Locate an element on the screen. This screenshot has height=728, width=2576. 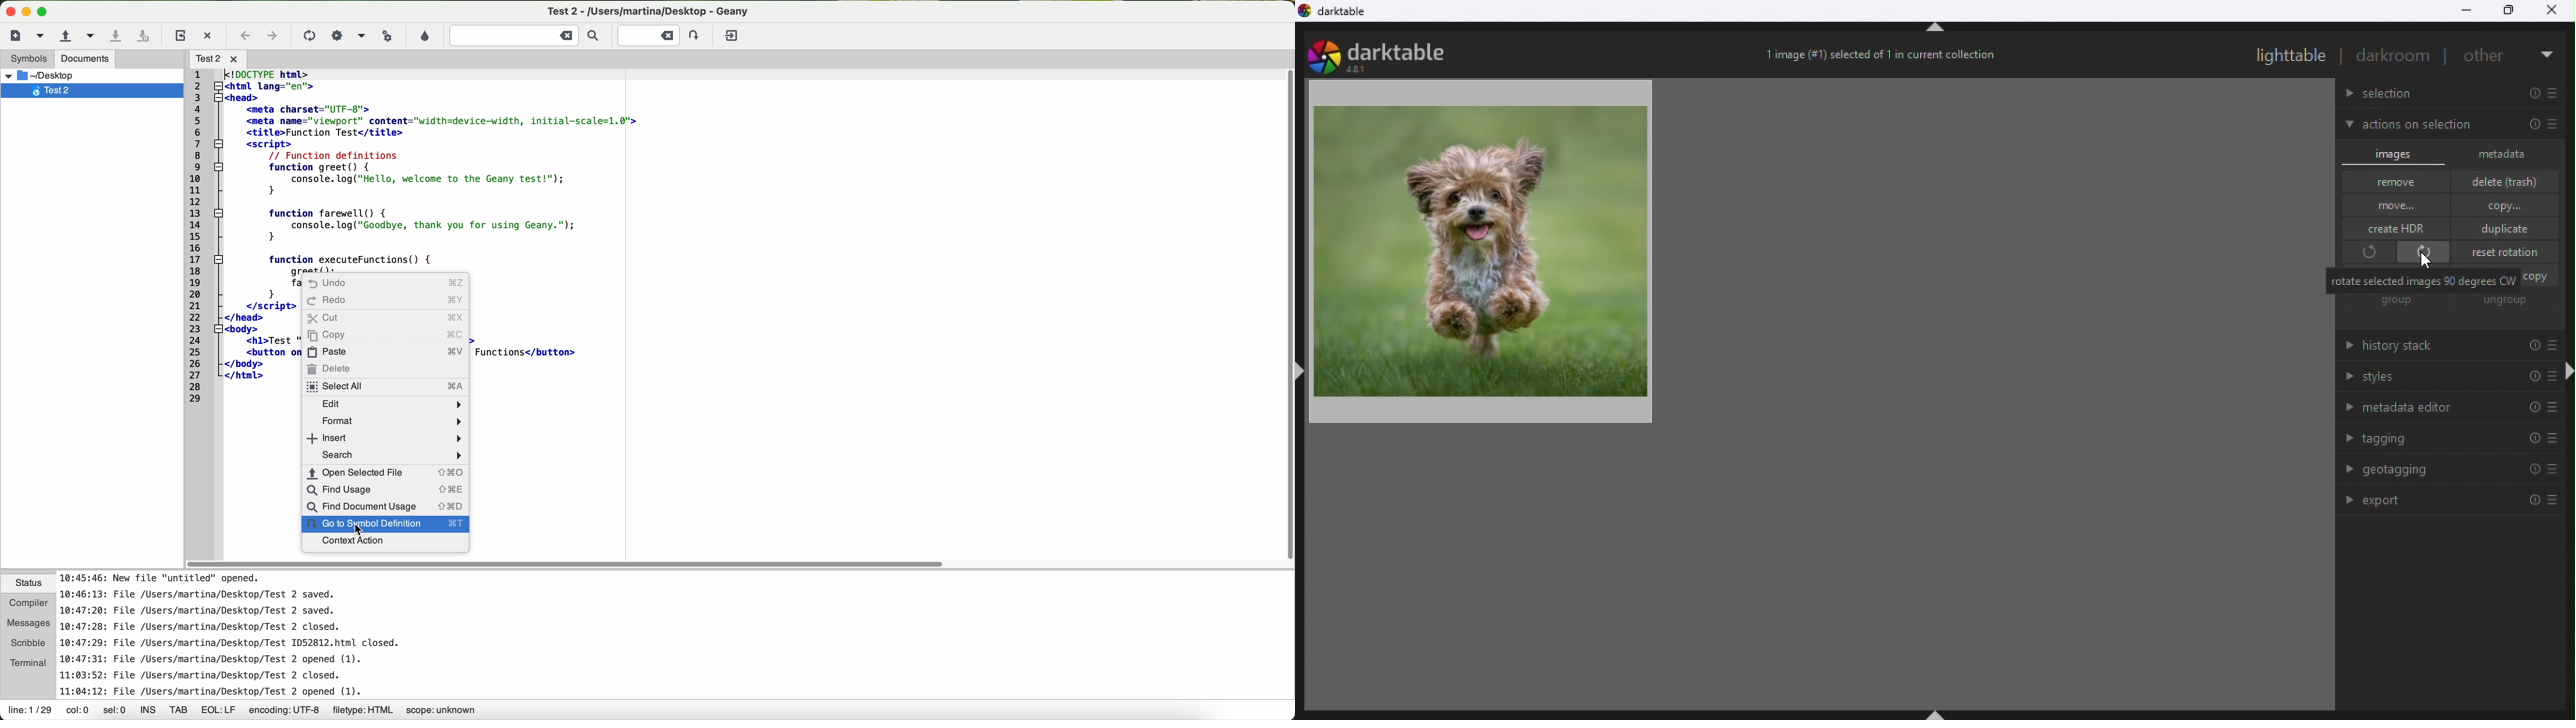
Dark room is located at coordinates (2394, 56).